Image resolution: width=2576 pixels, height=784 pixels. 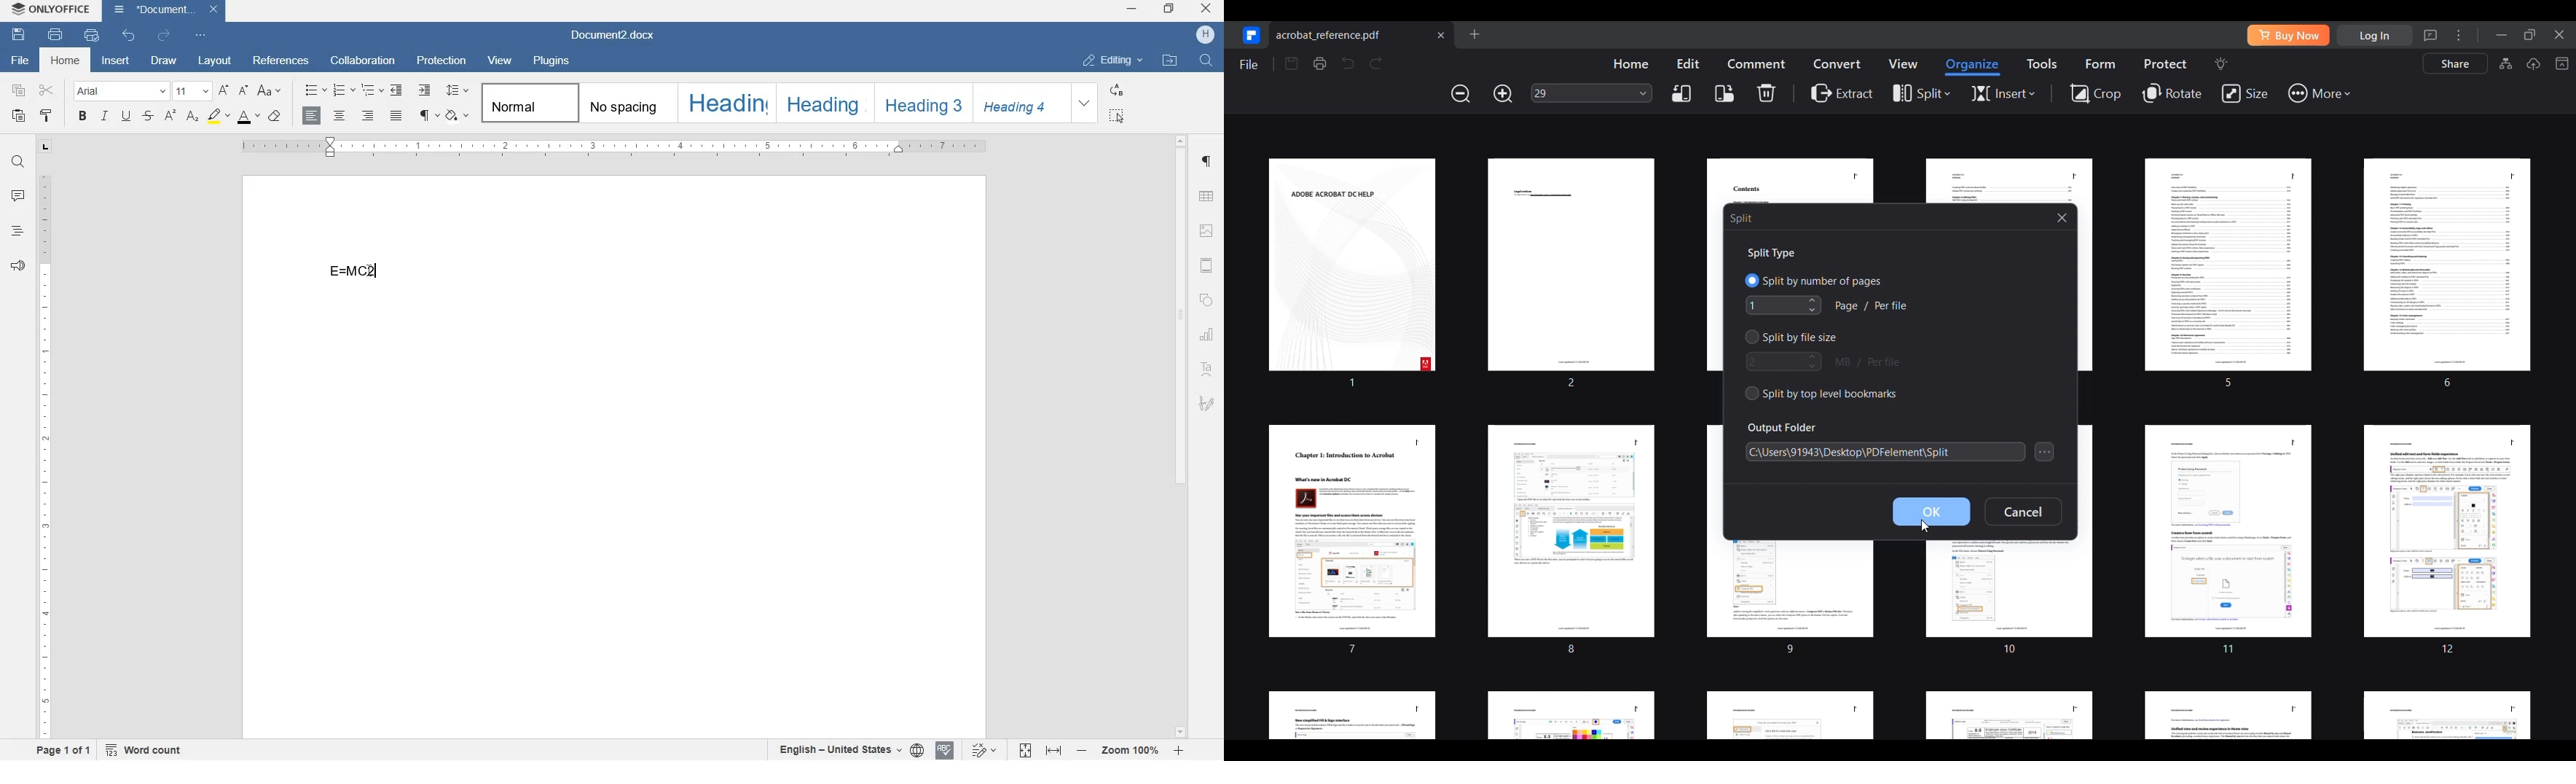 What do you see at coordinates (20, 117) in the screenshot?
I see `paste` at bounding box center [20, 117].